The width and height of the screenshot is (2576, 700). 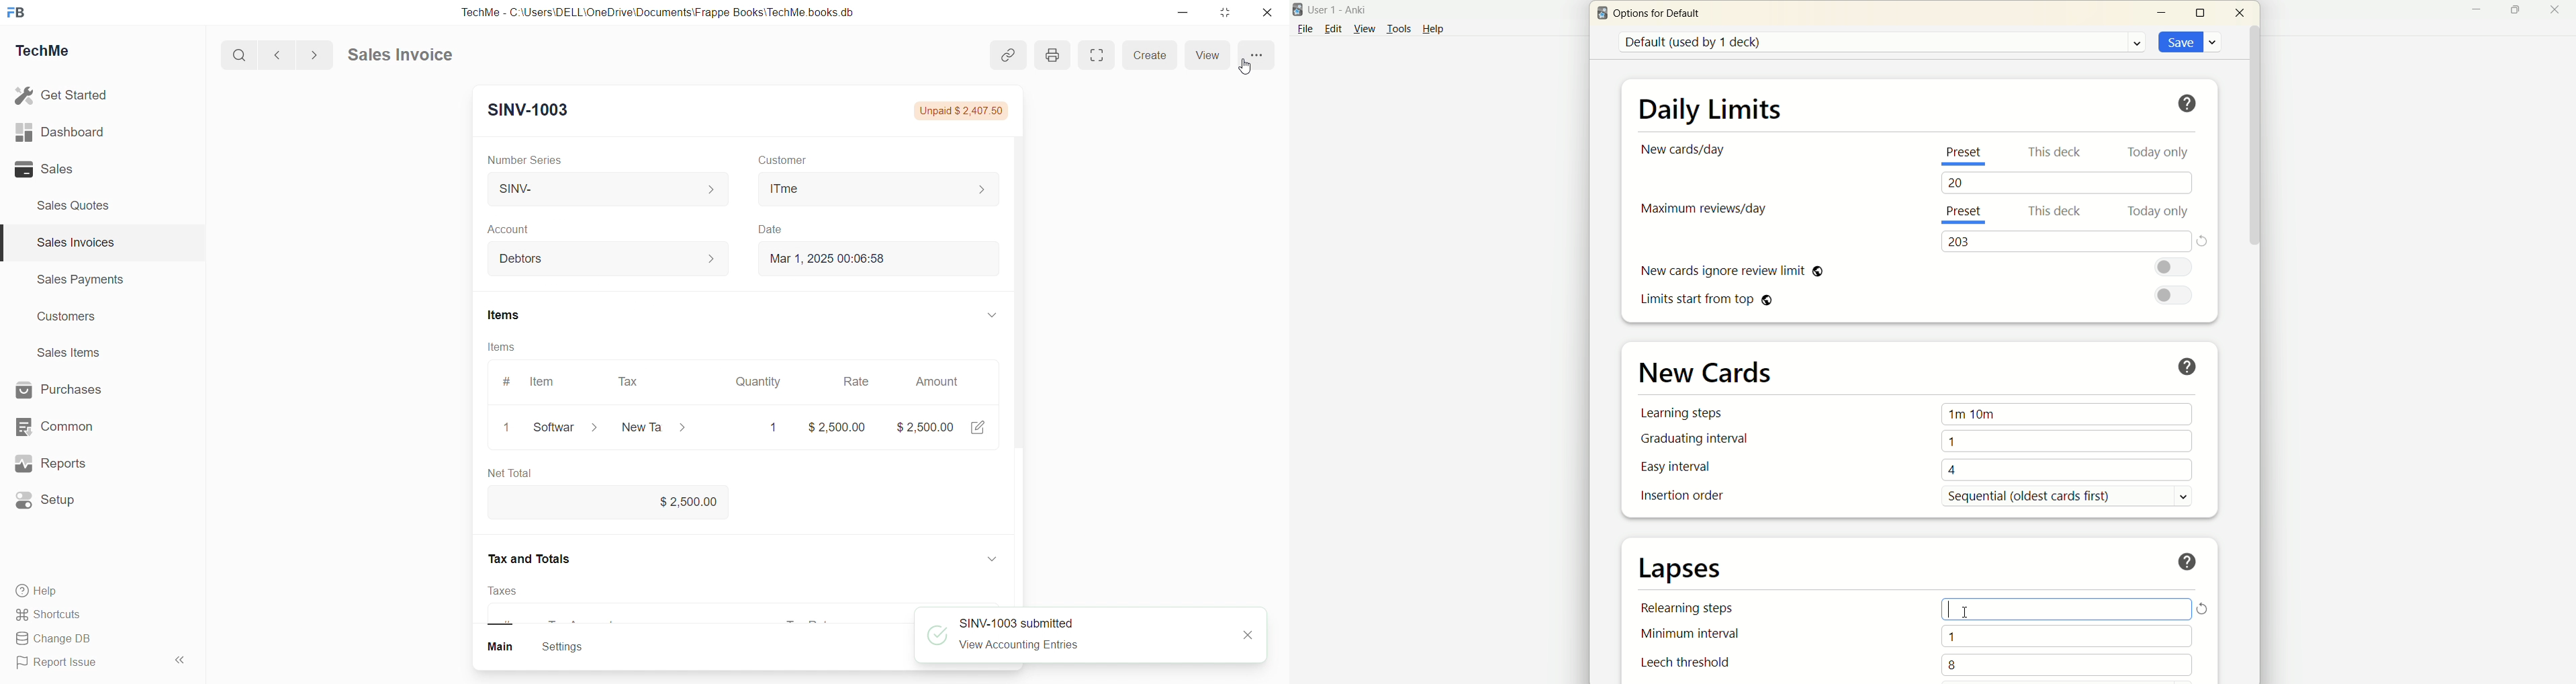 I want to click on Tax and Totals, so click(x=531, y=558).